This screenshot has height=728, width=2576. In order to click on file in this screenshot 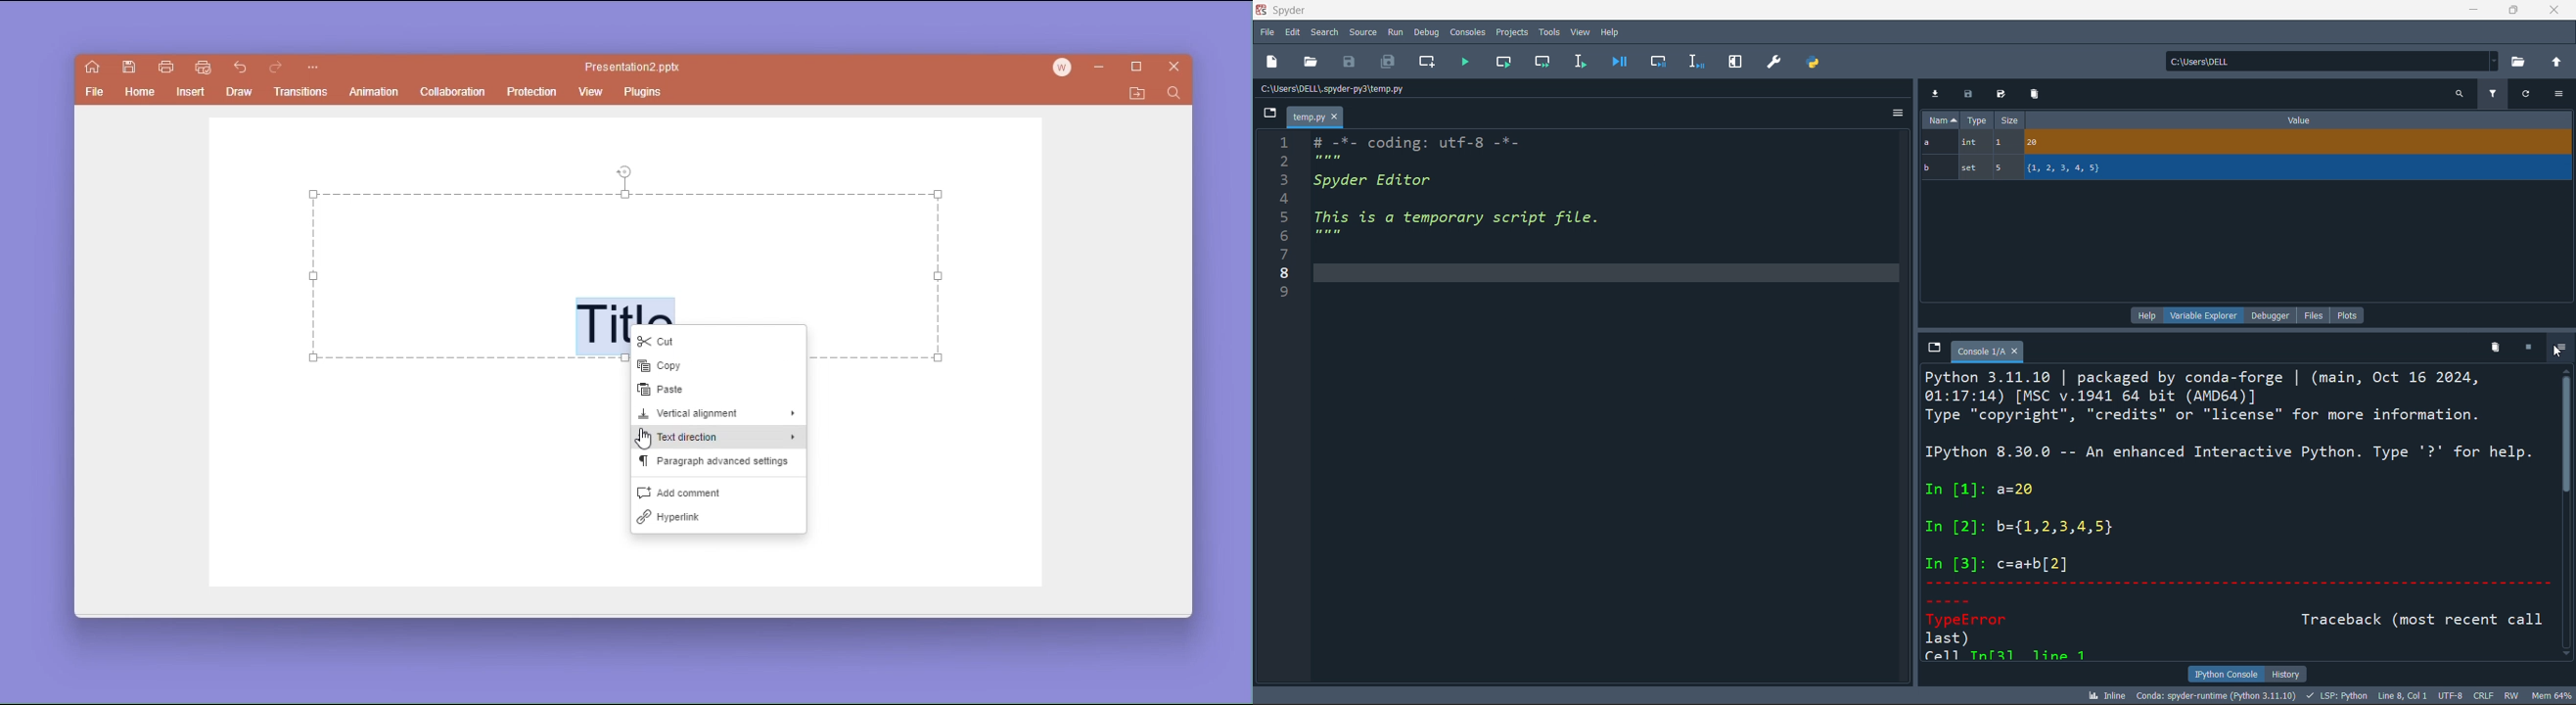, I will do `click(2317, 315)`.